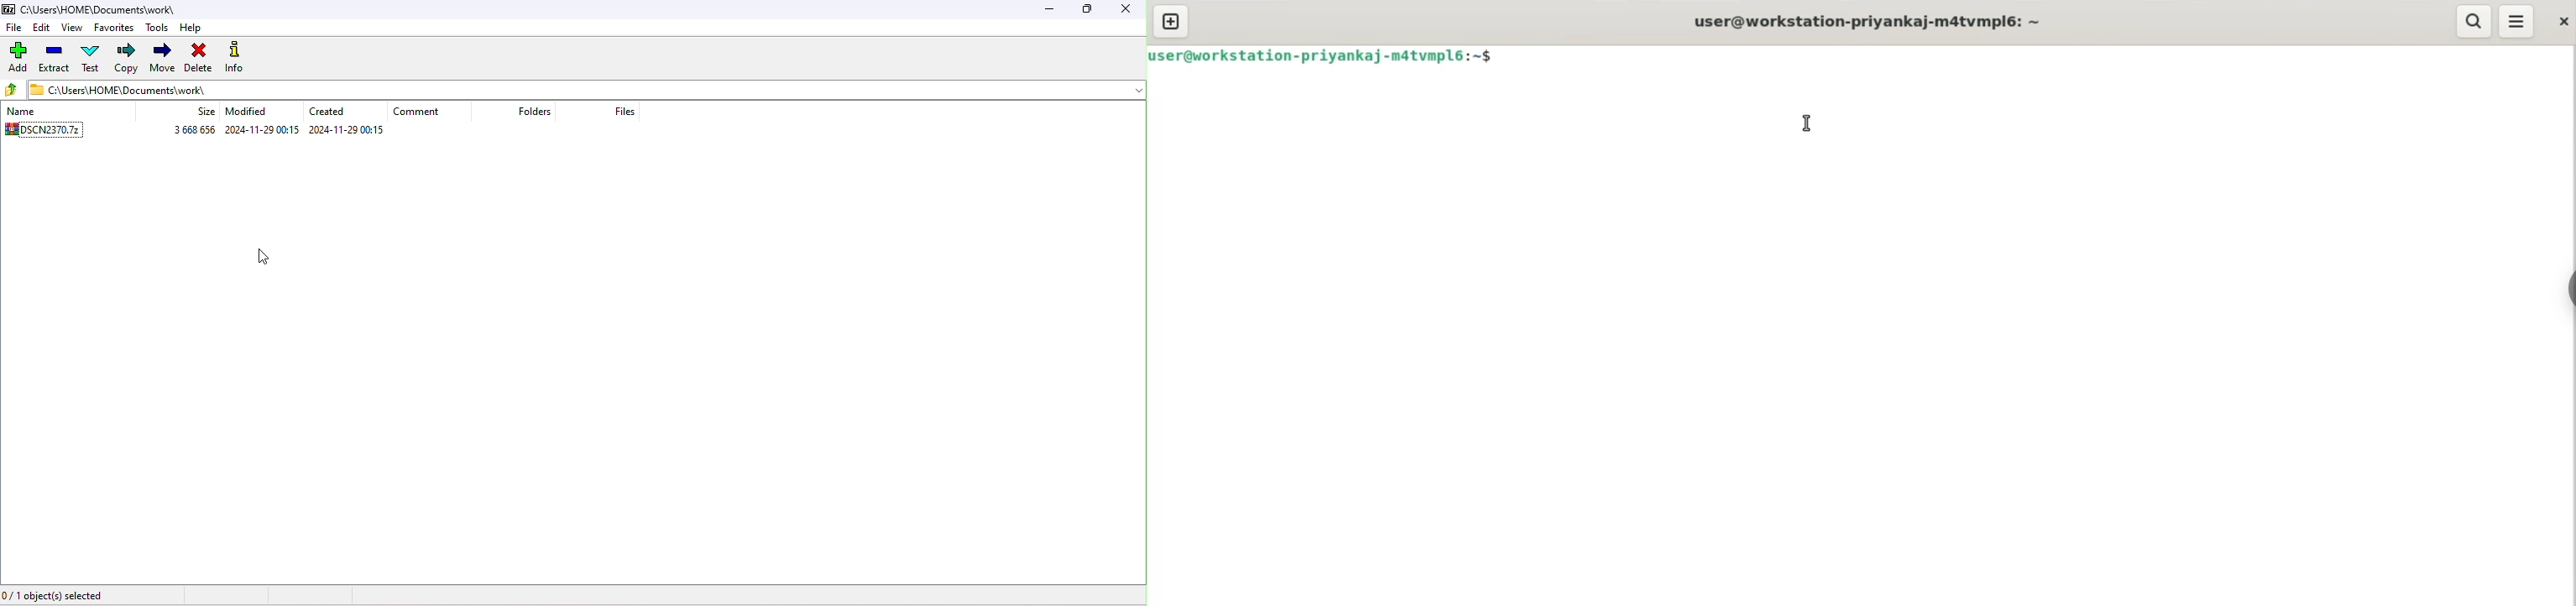 The image size is (2576, 616). I want to click on move, so click(164, 57).